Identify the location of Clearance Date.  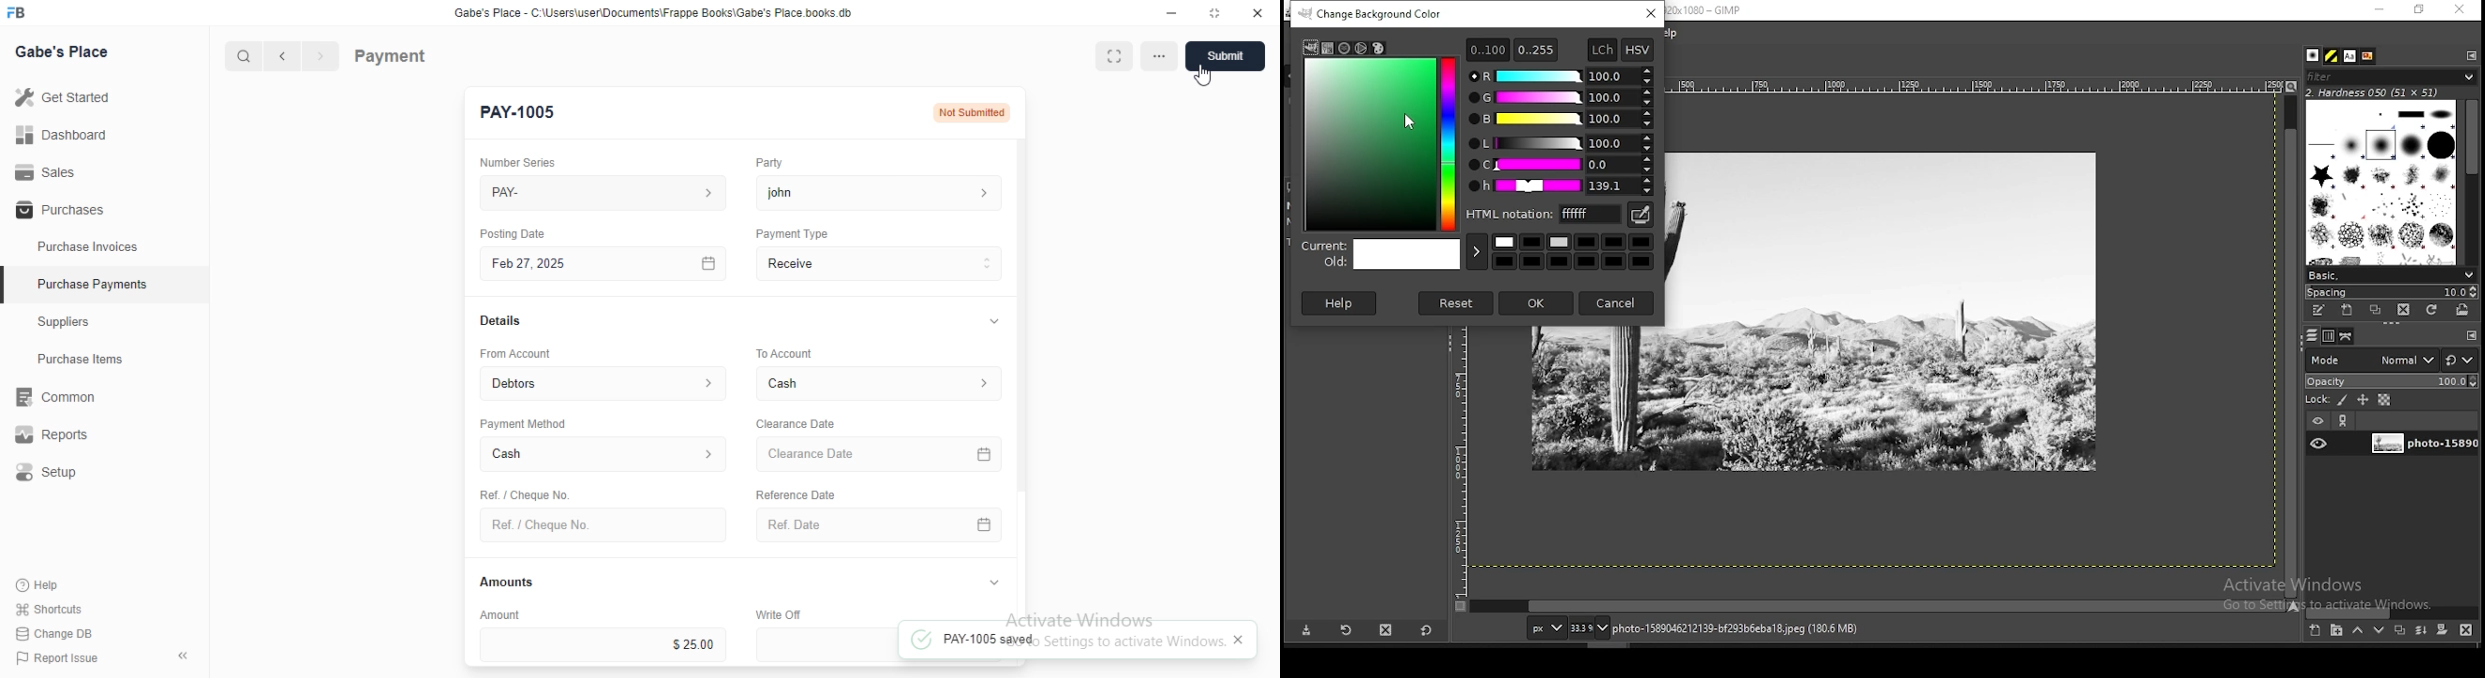
(794, 424).